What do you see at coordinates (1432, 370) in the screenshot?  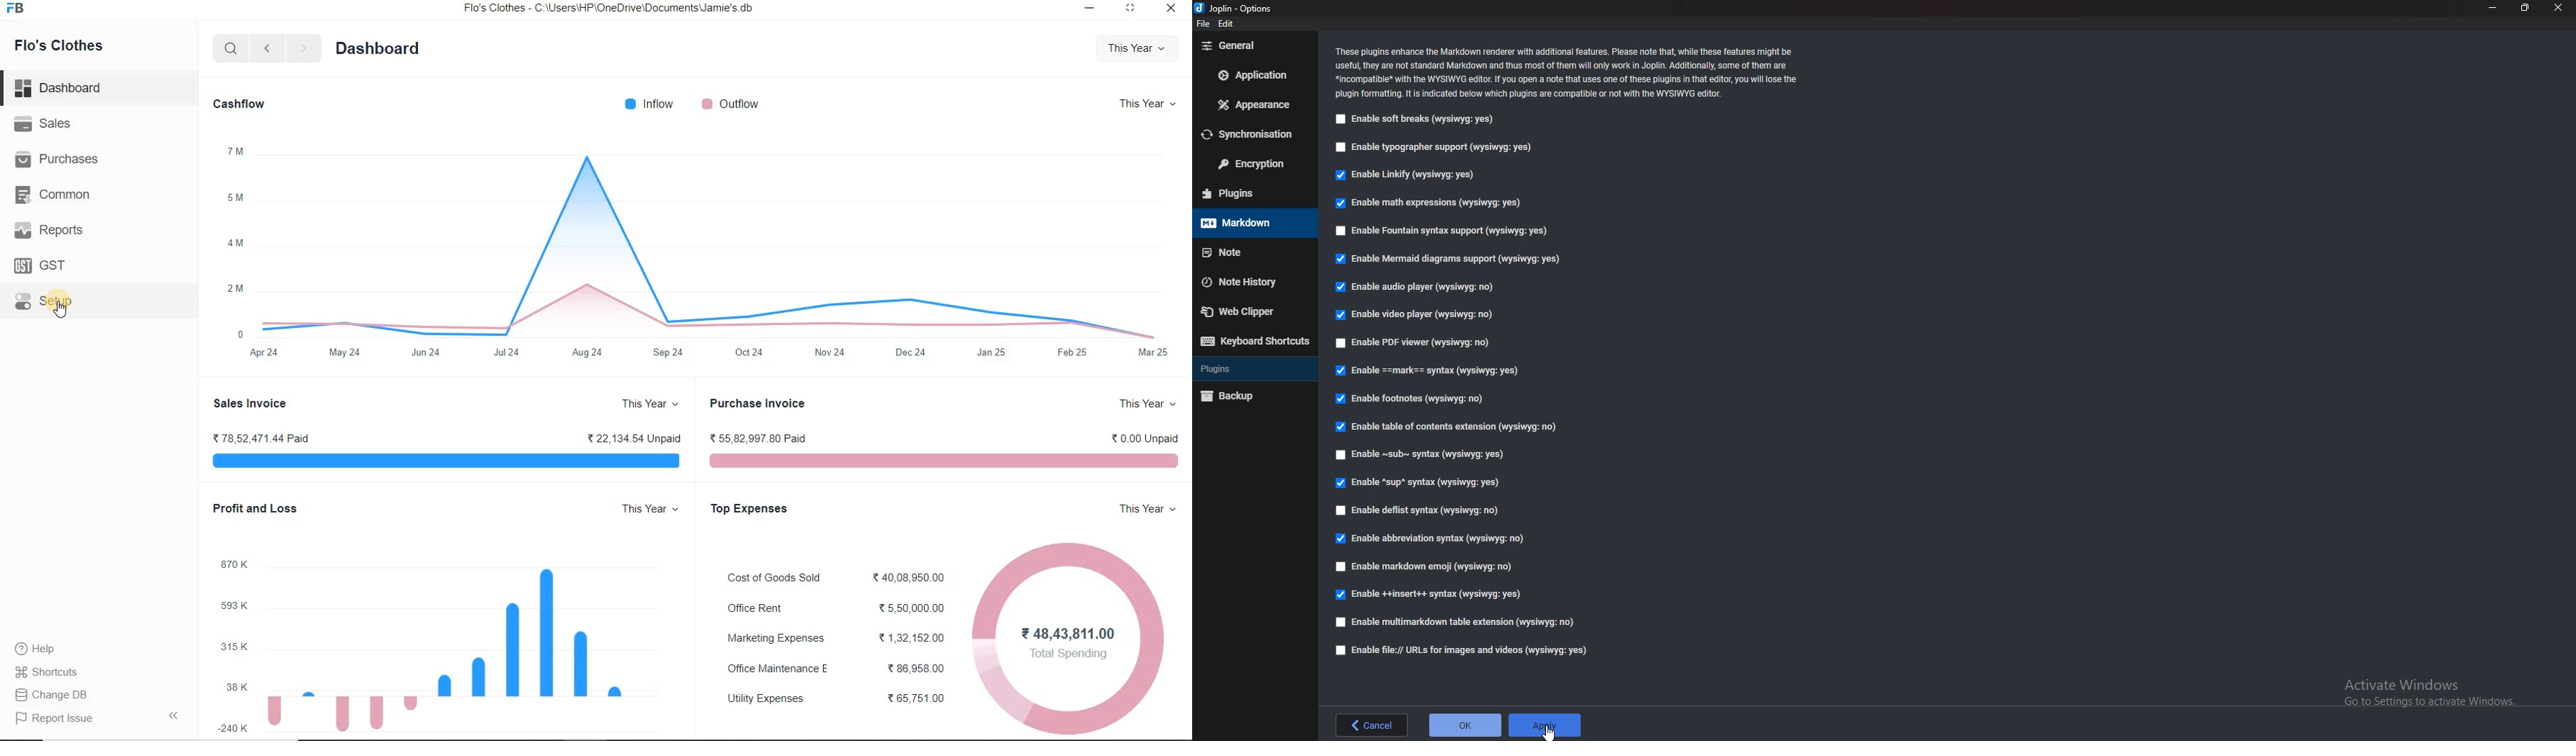 I see `Enable Mark Syntax` at bounding box center [1432, 370].